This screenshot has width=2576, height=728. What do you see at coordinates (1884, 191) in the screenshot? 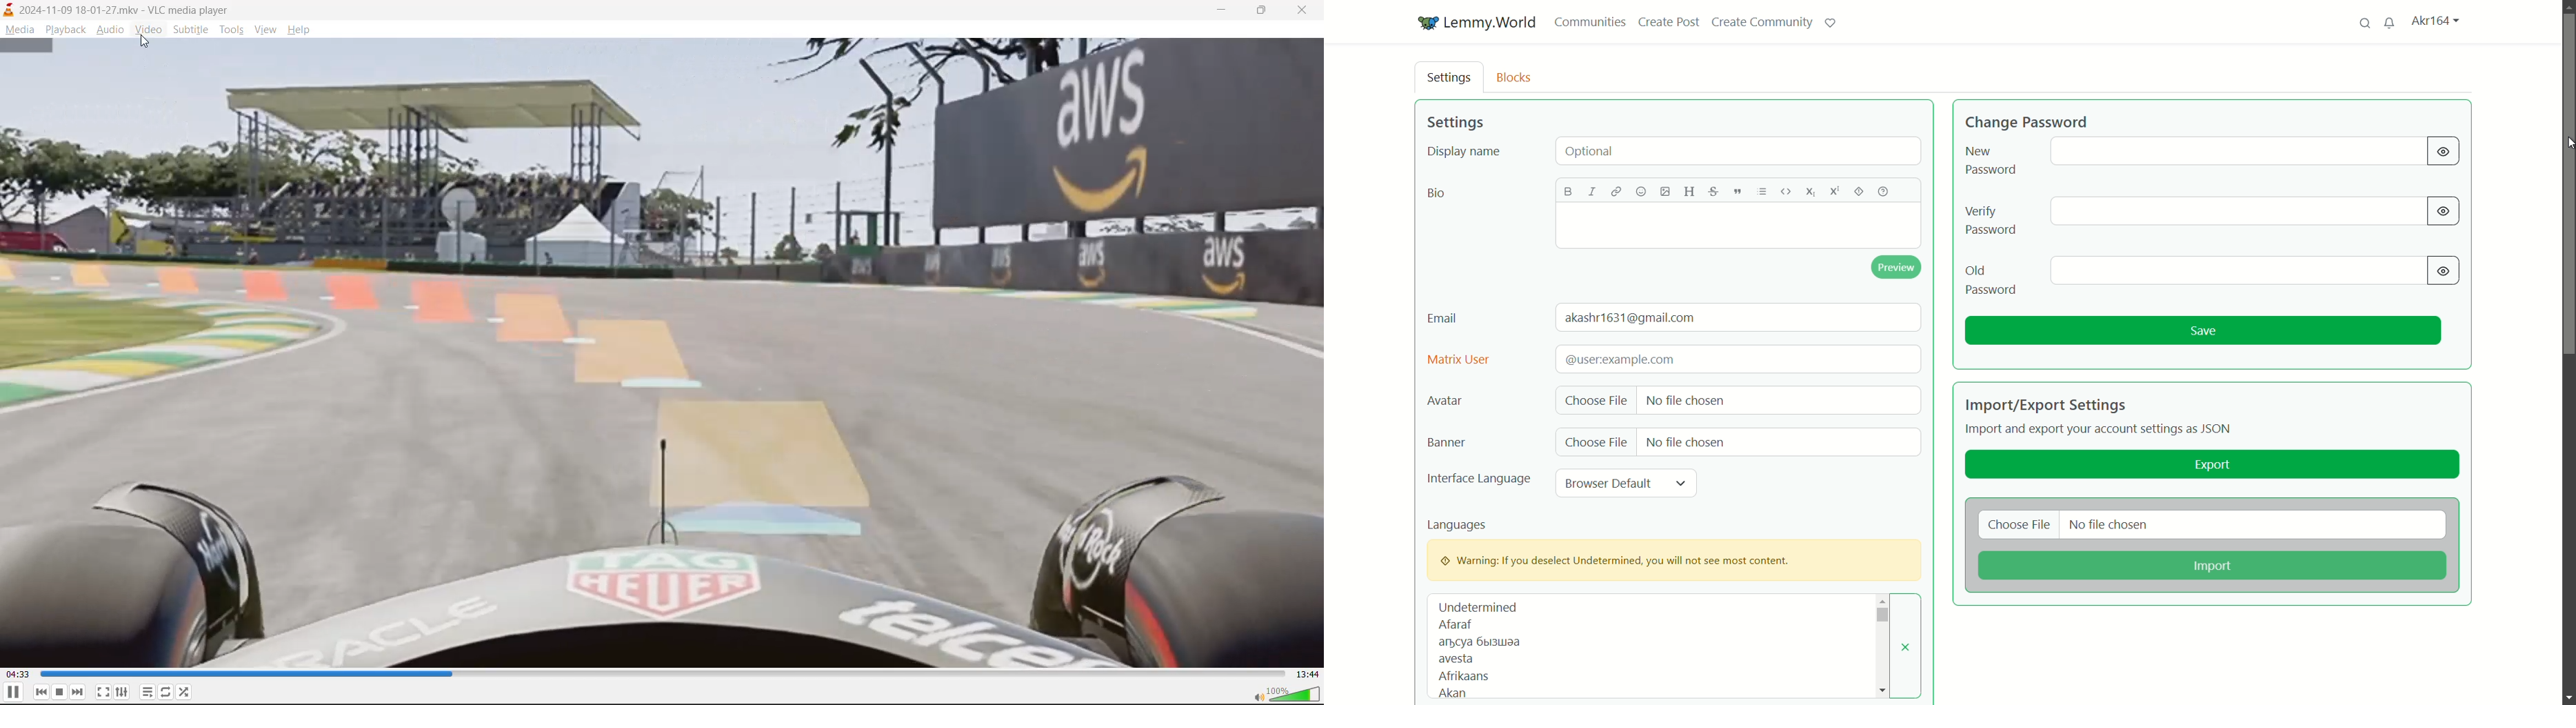
I see `formatting help` at bounding box center [1884, 191].